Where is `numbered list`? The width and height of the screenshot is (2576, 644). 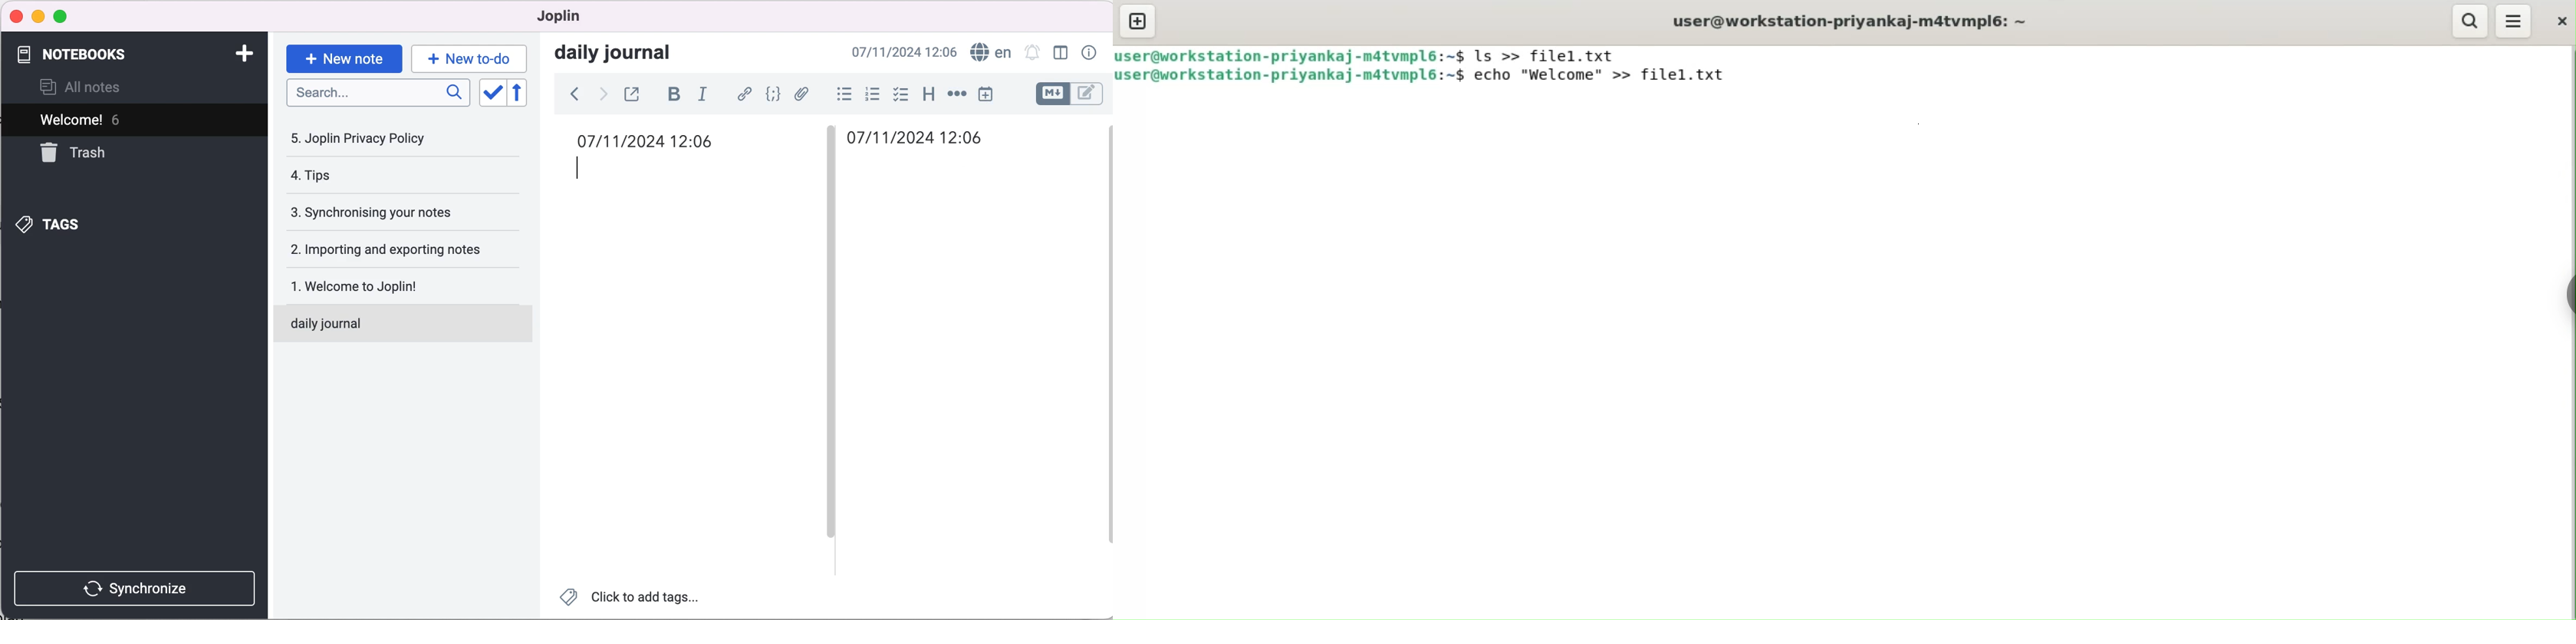 numbered list is located at coordinates (869, 94).